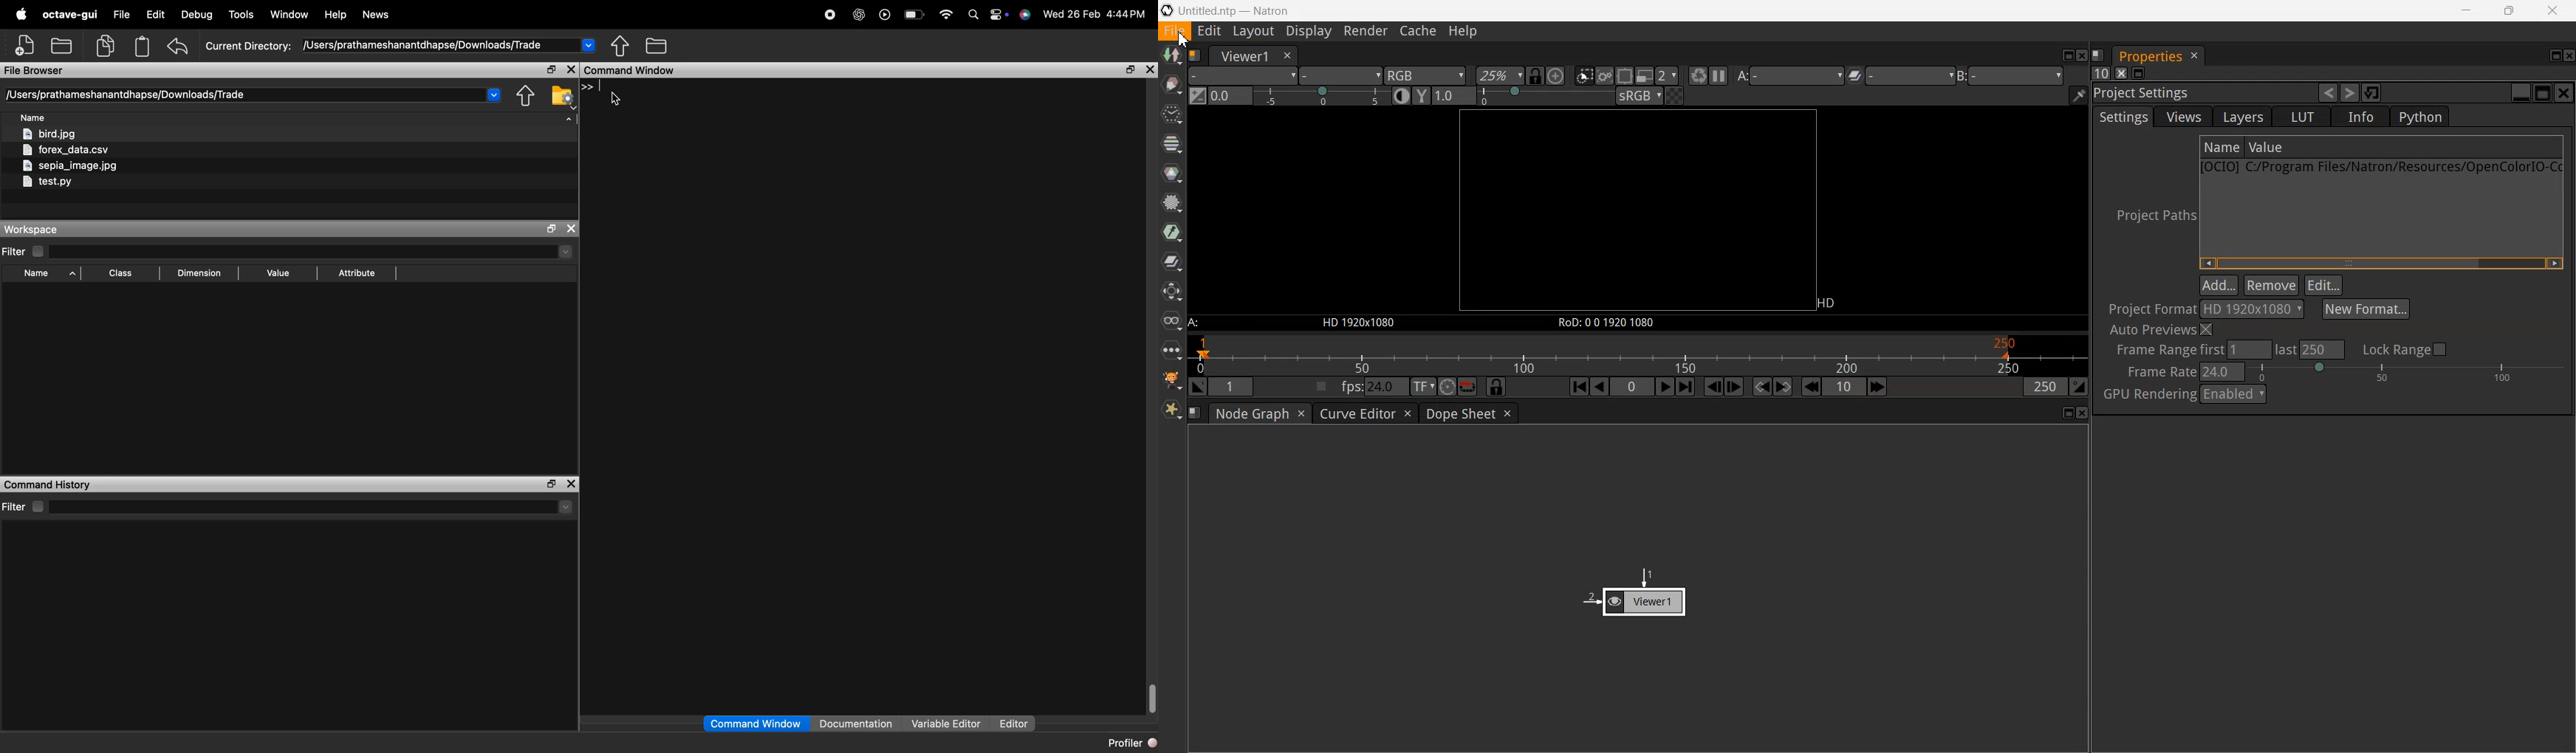 This screenshot has height=756, width=2576. Describe the element at coordinates (1172, 350) in the screenshot. I see `Other` at that location.